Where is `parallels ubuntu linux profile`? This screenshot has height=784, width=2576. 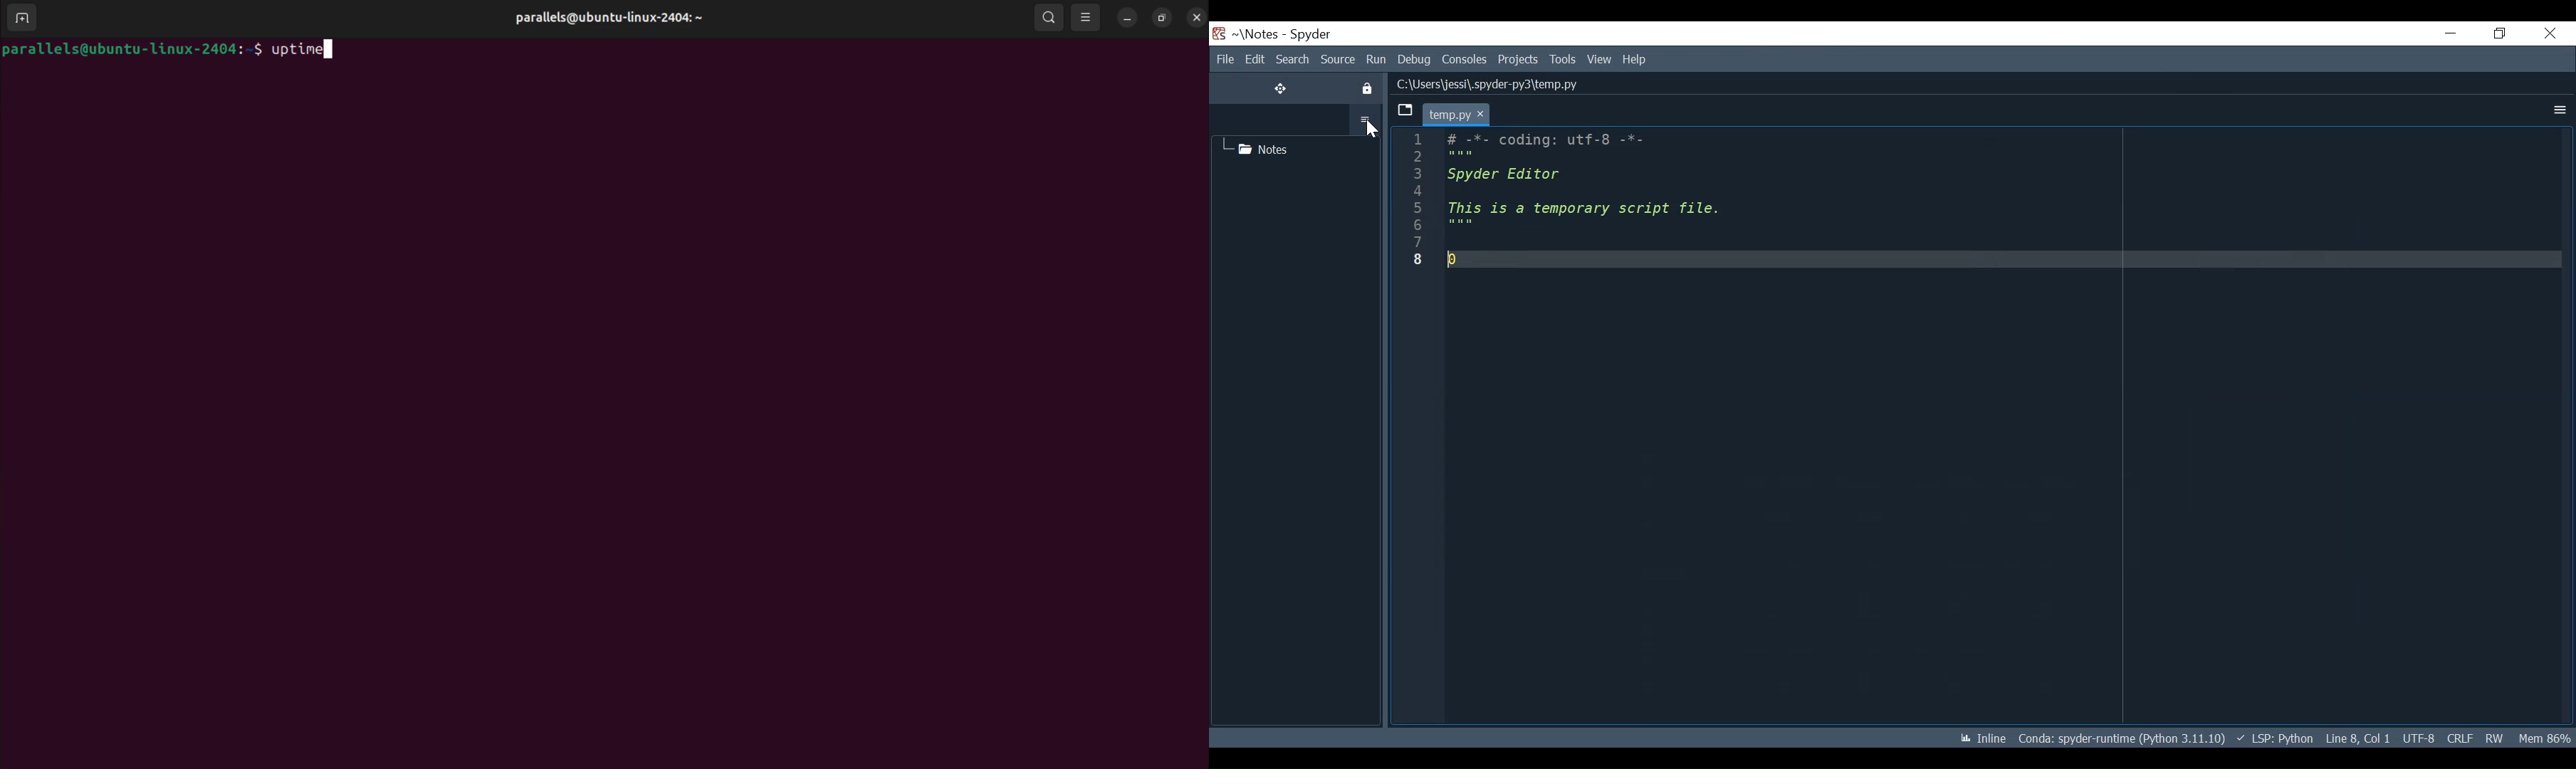
parallels ubuntu linux profile is located at coordinates (605, 18).